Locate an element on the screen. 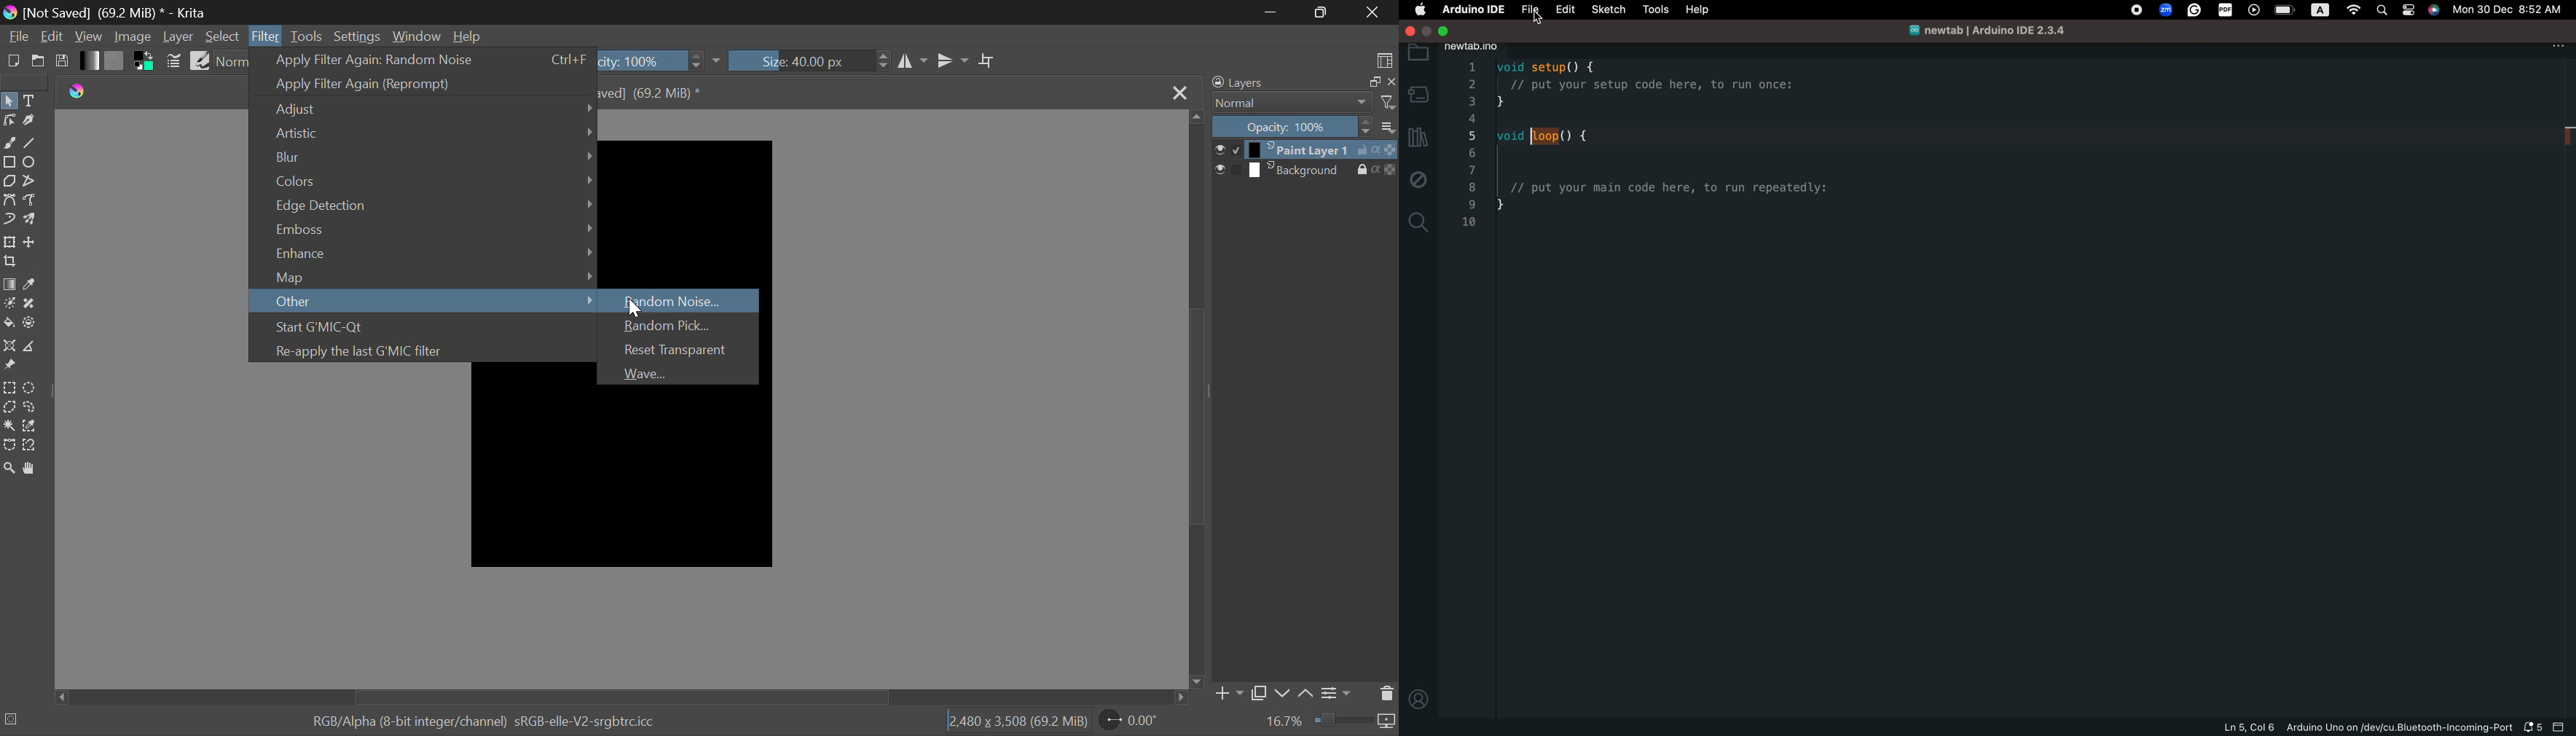 The image size is (2576, 756). Reset Transparent is located at coordinates (677, 350).